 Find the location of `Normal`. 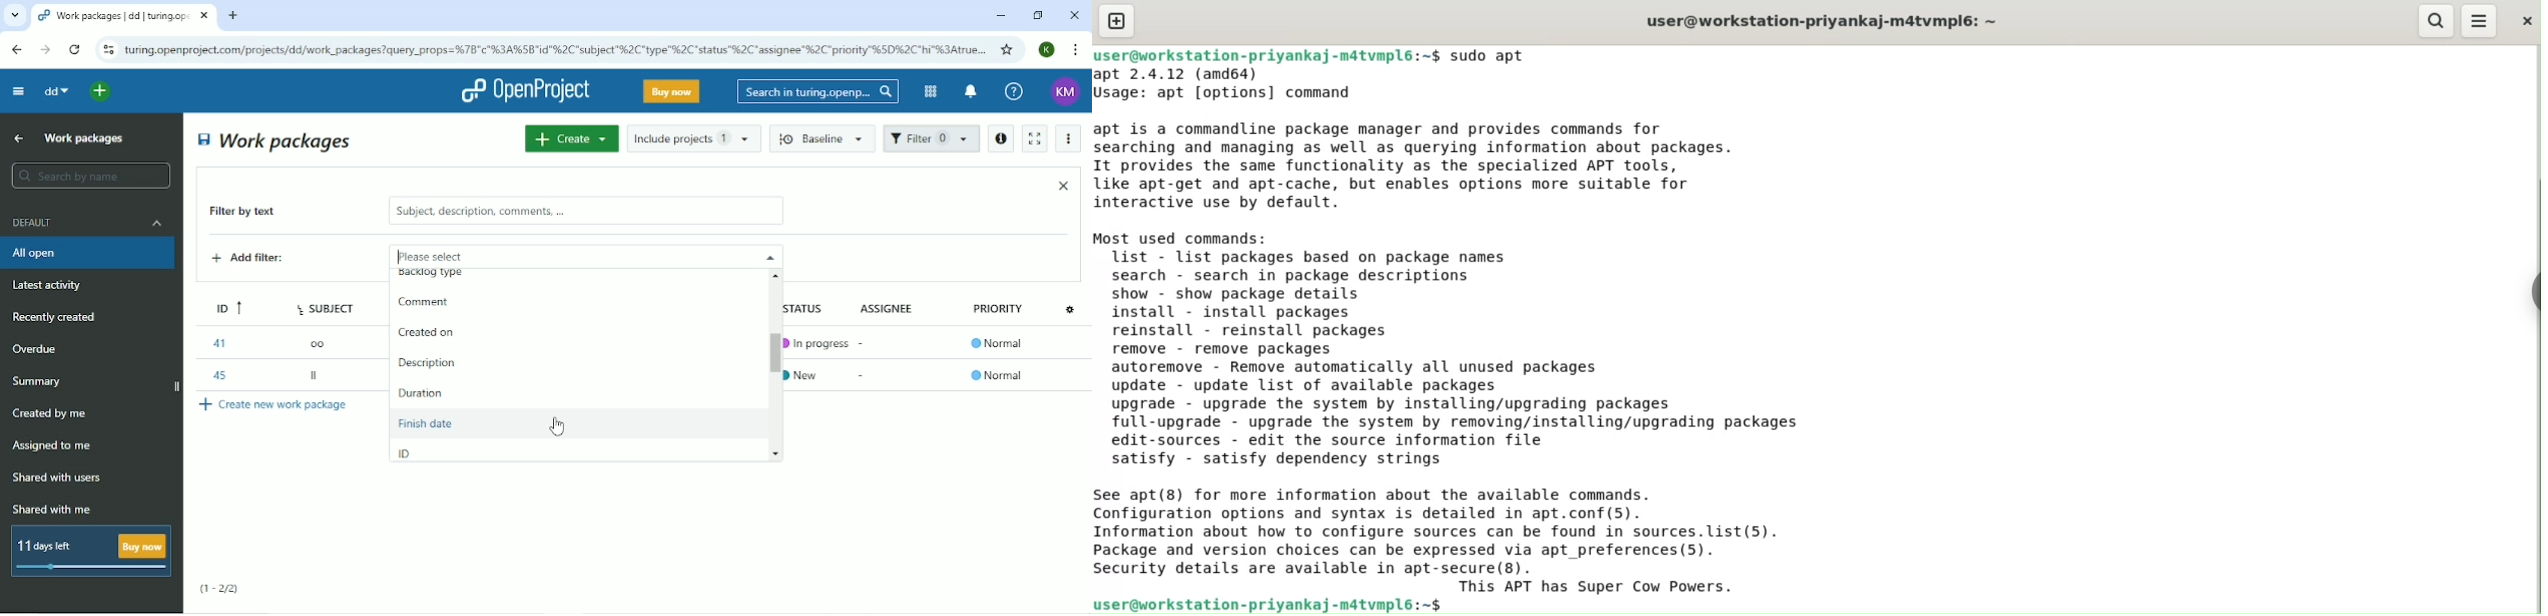

Normal is located at coordinates (997, 375).